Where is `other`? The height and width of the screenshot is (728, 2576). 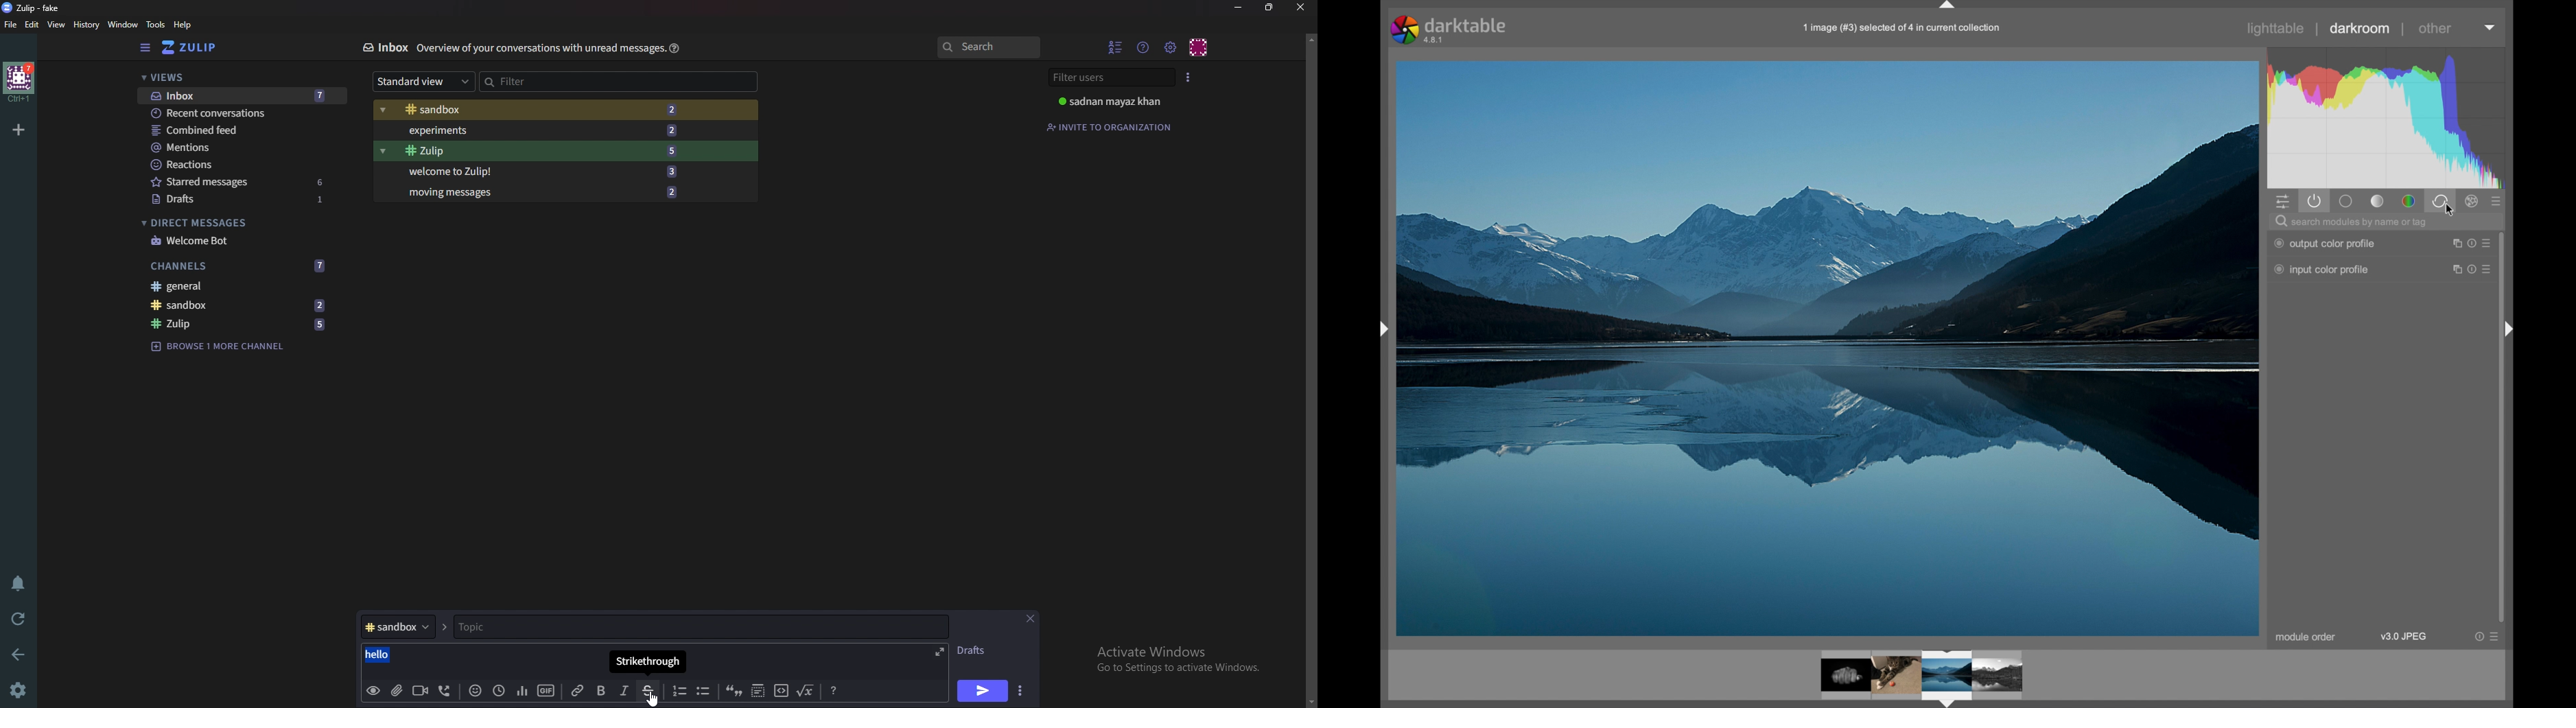 other is located at coordinates (2435, 28).